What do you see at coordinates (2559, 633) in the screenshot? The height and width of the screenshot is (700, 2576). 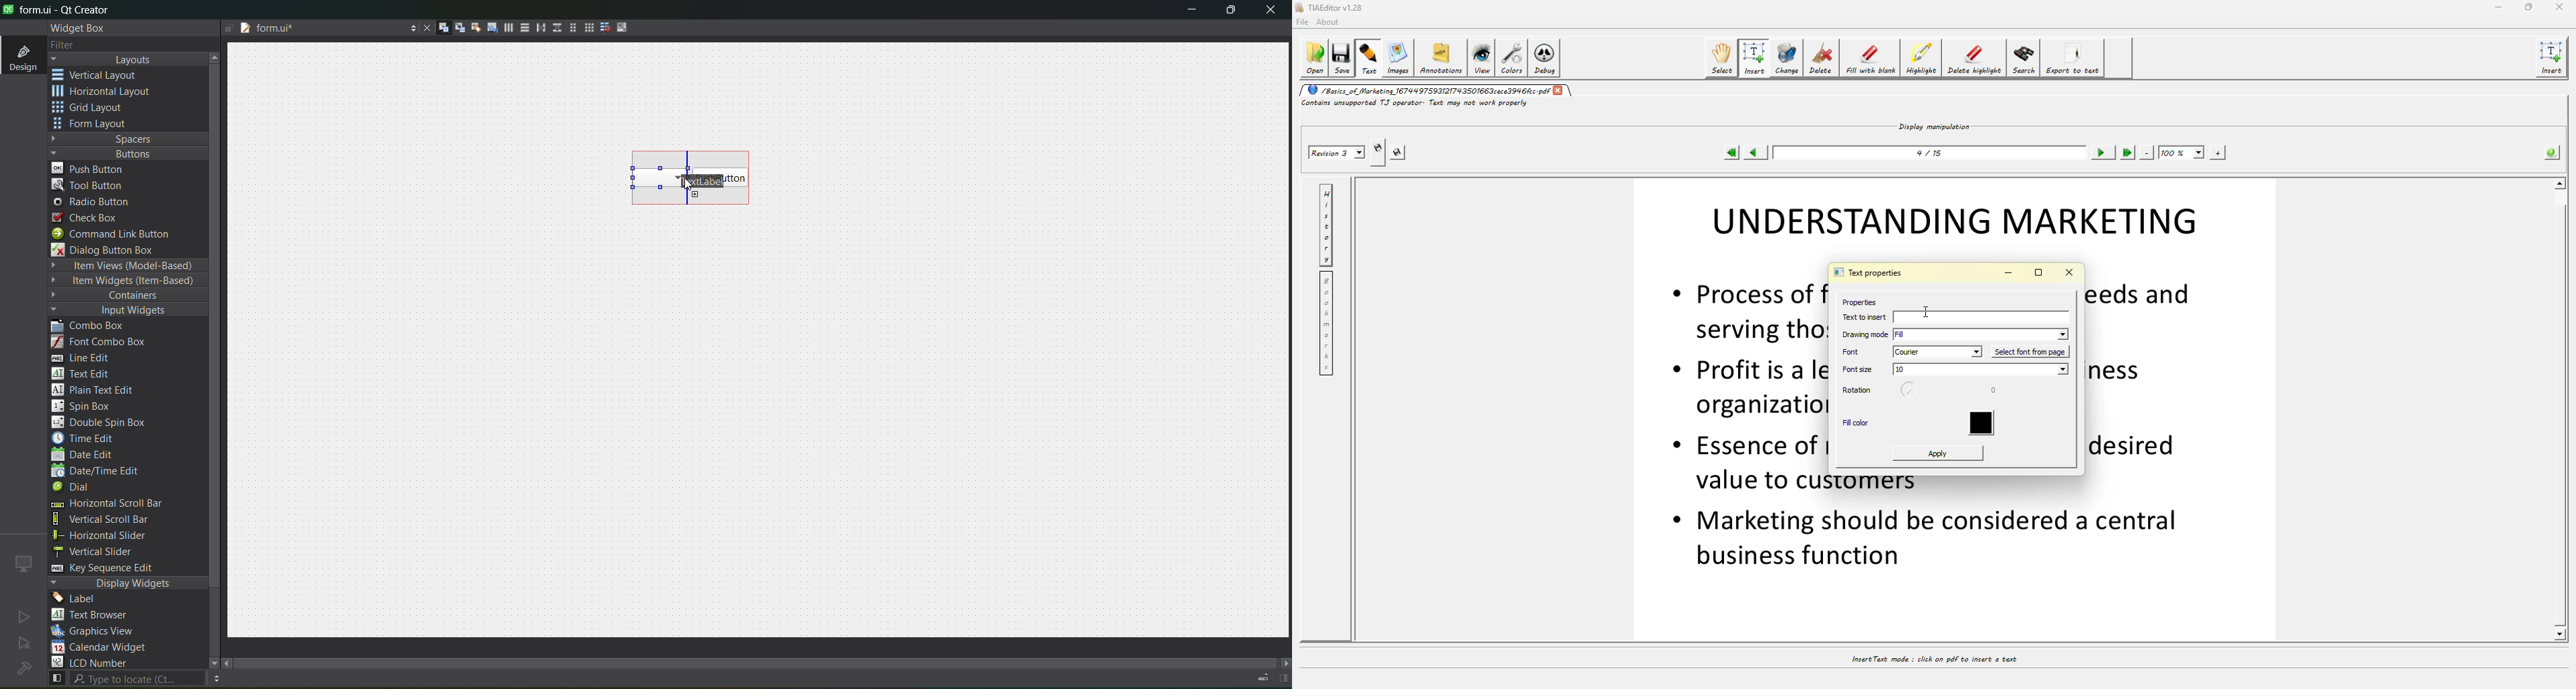 I see `scroll down` at bounding box center [2559, 633].